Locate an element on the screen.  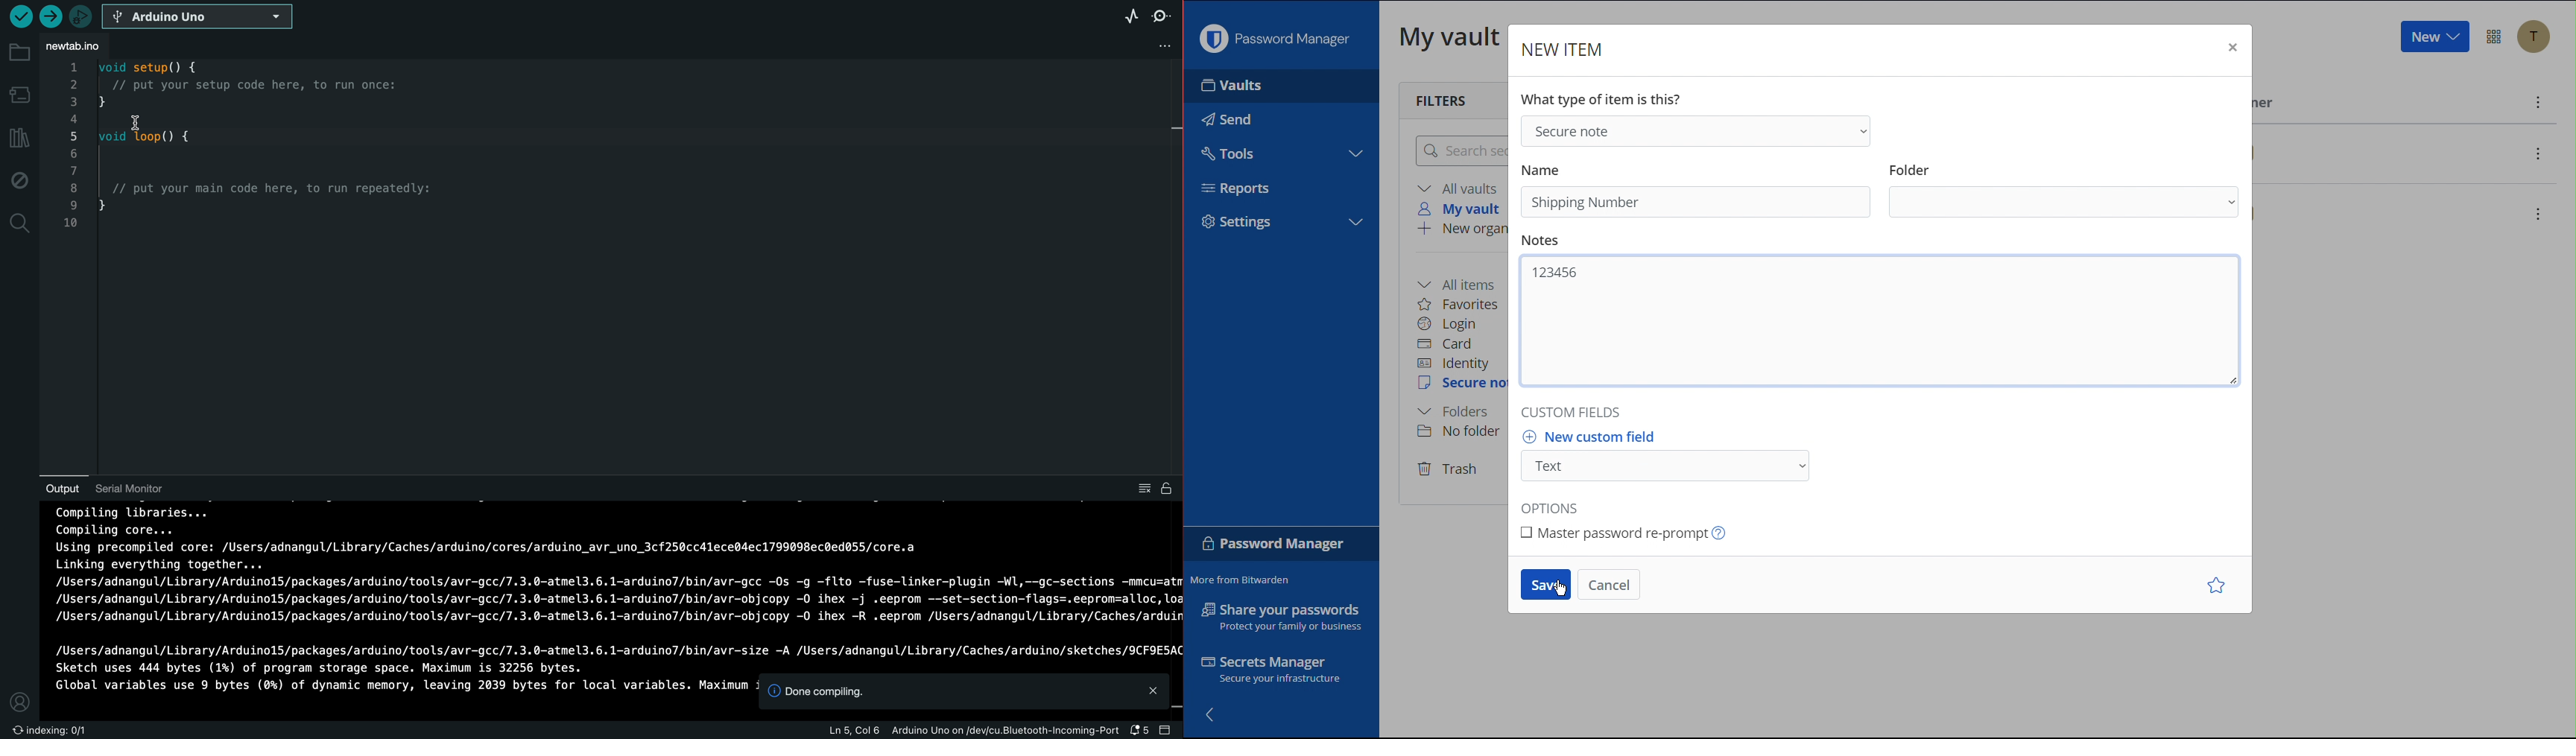
Filters is located at coordinates (1439, 99).